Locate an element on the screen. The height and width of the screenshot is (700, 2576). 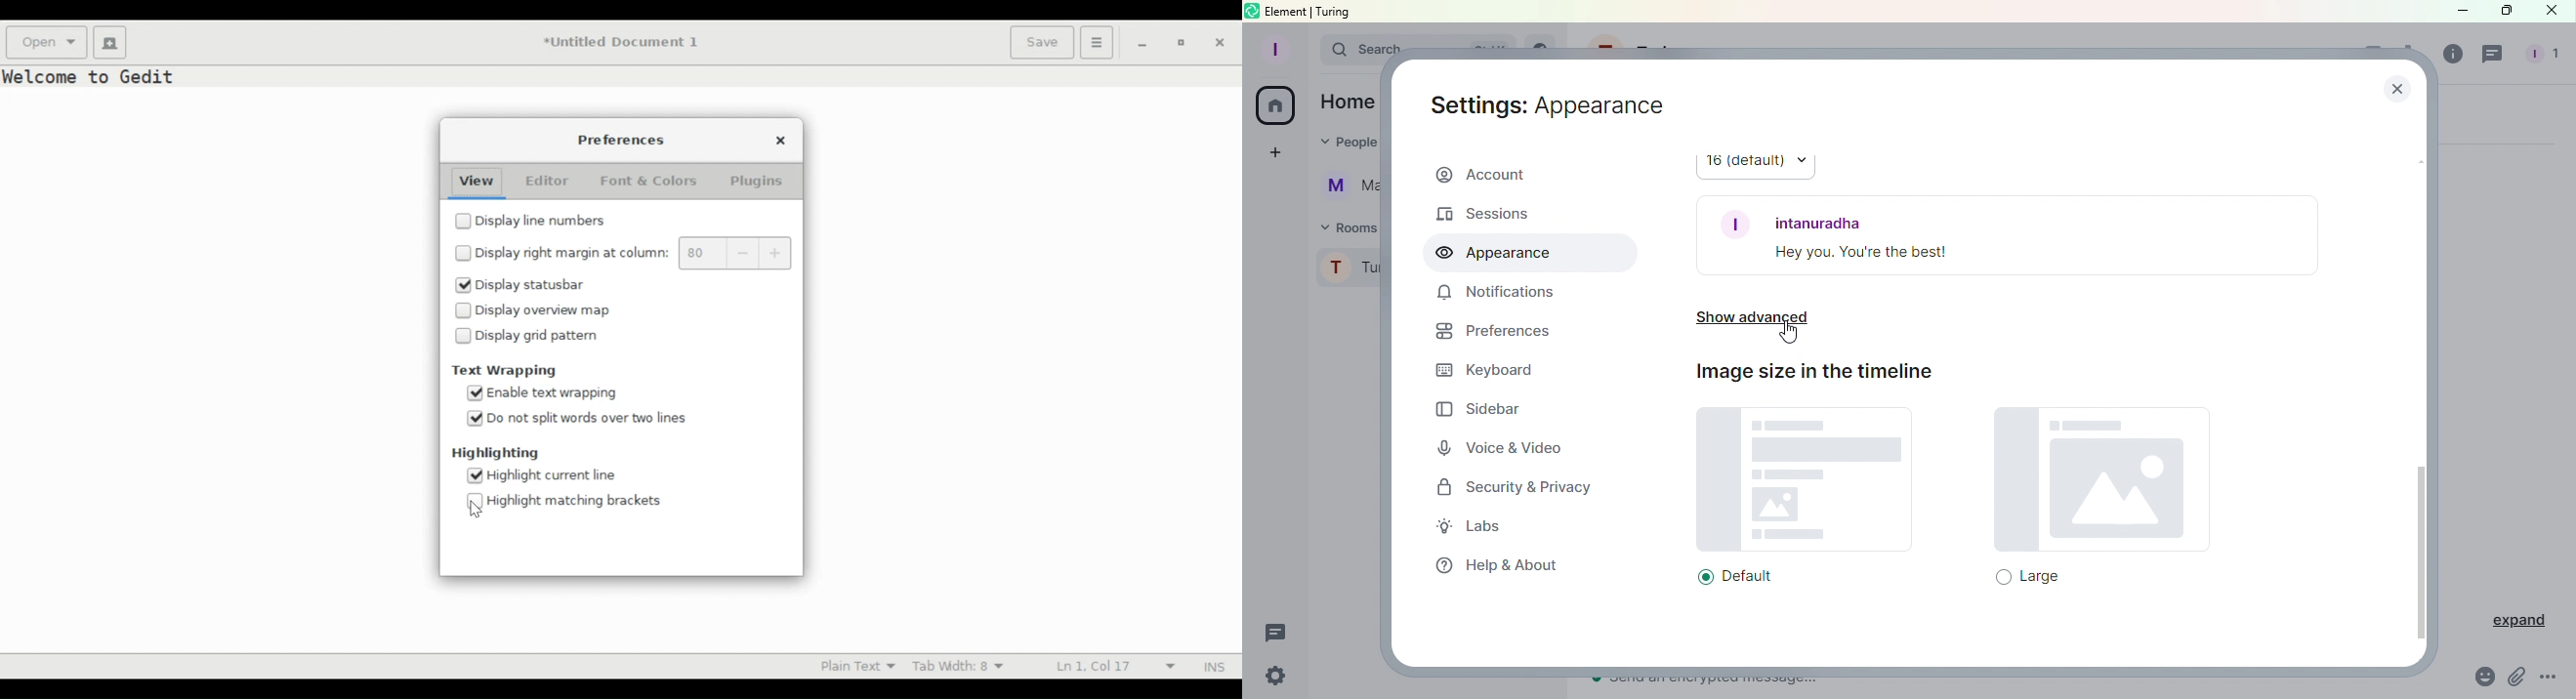
Profile is located at coordinates (1270, 48).